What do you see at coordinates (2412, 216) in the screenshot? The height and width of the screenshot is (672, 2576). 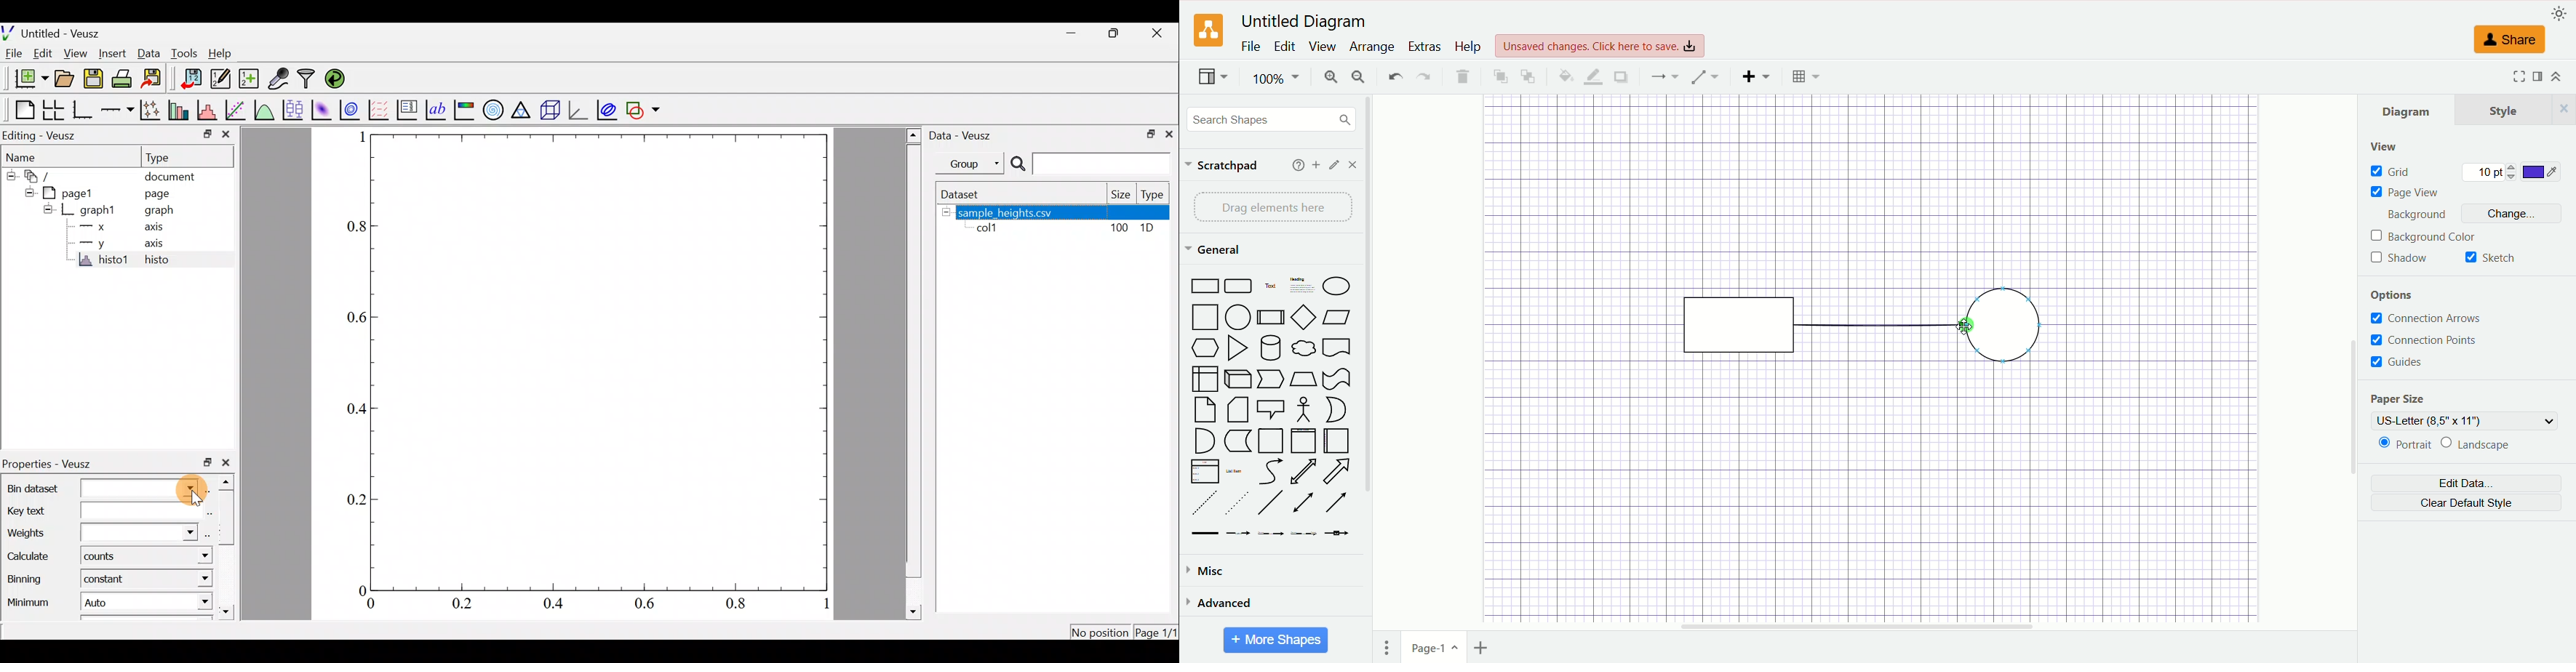 I see `background` at bounding box center [2412, 216].